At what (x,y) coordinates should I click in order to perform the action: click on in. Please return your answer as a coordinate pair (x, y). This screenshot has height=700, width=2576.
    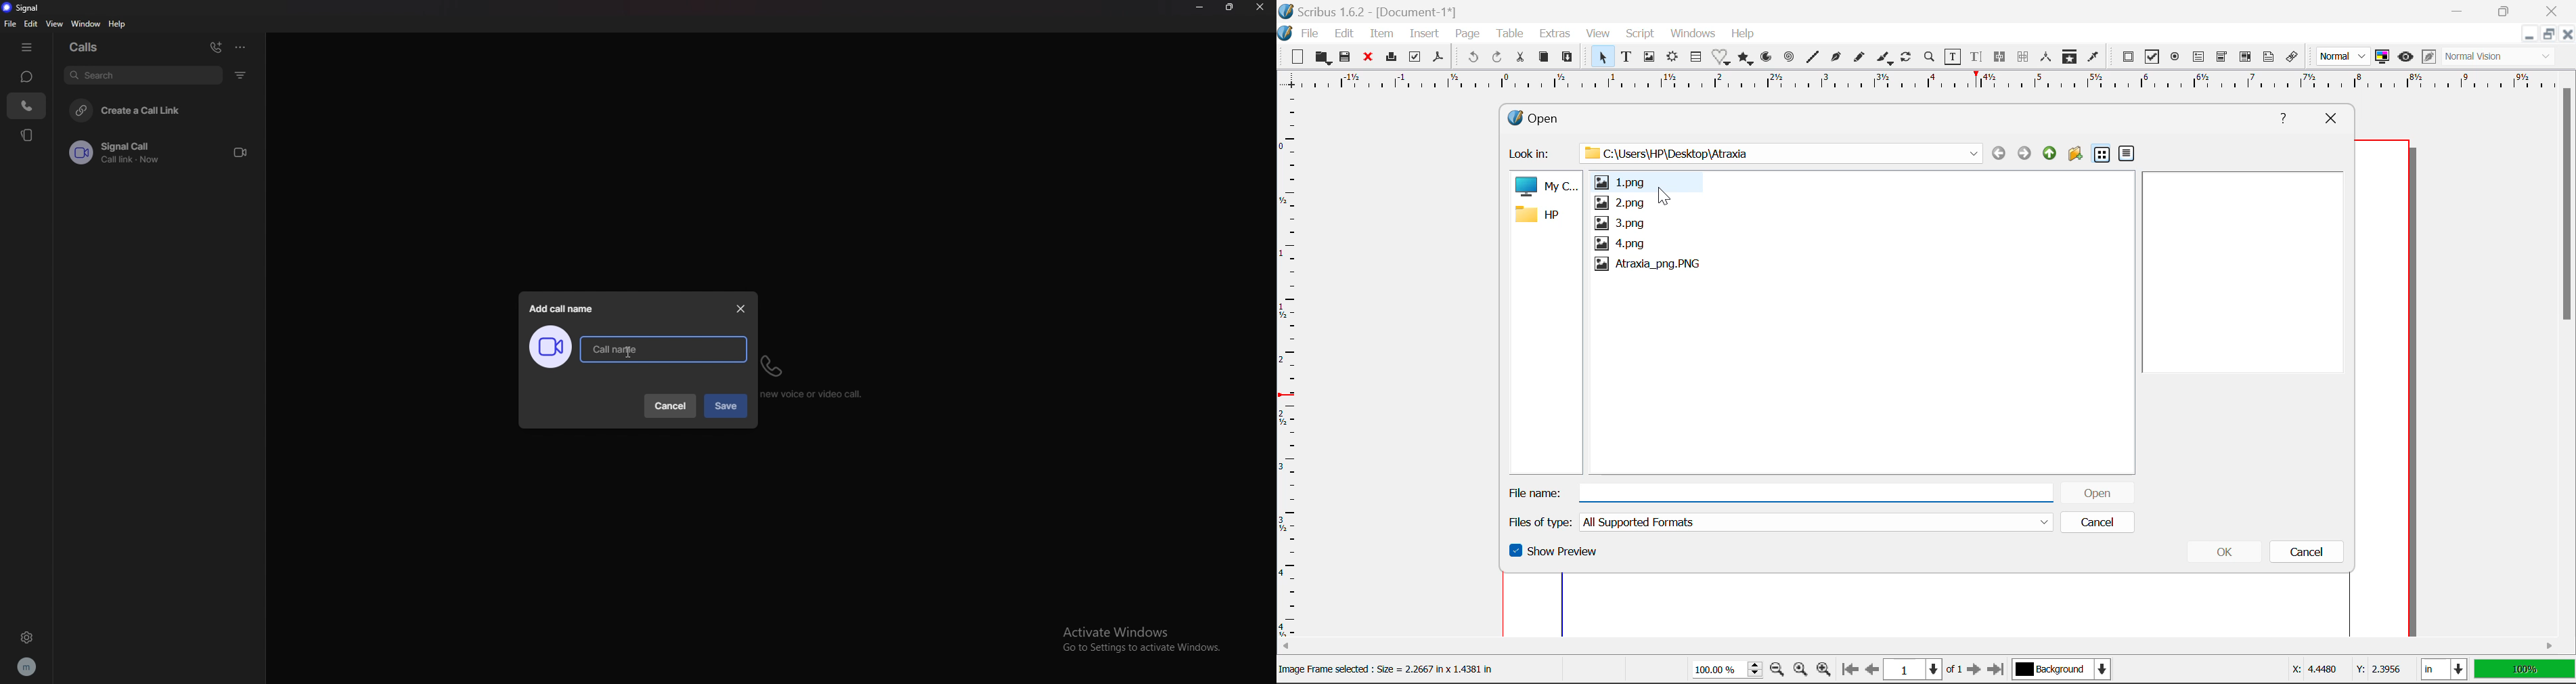
    Looking at the image, I should click on (2442, 669).